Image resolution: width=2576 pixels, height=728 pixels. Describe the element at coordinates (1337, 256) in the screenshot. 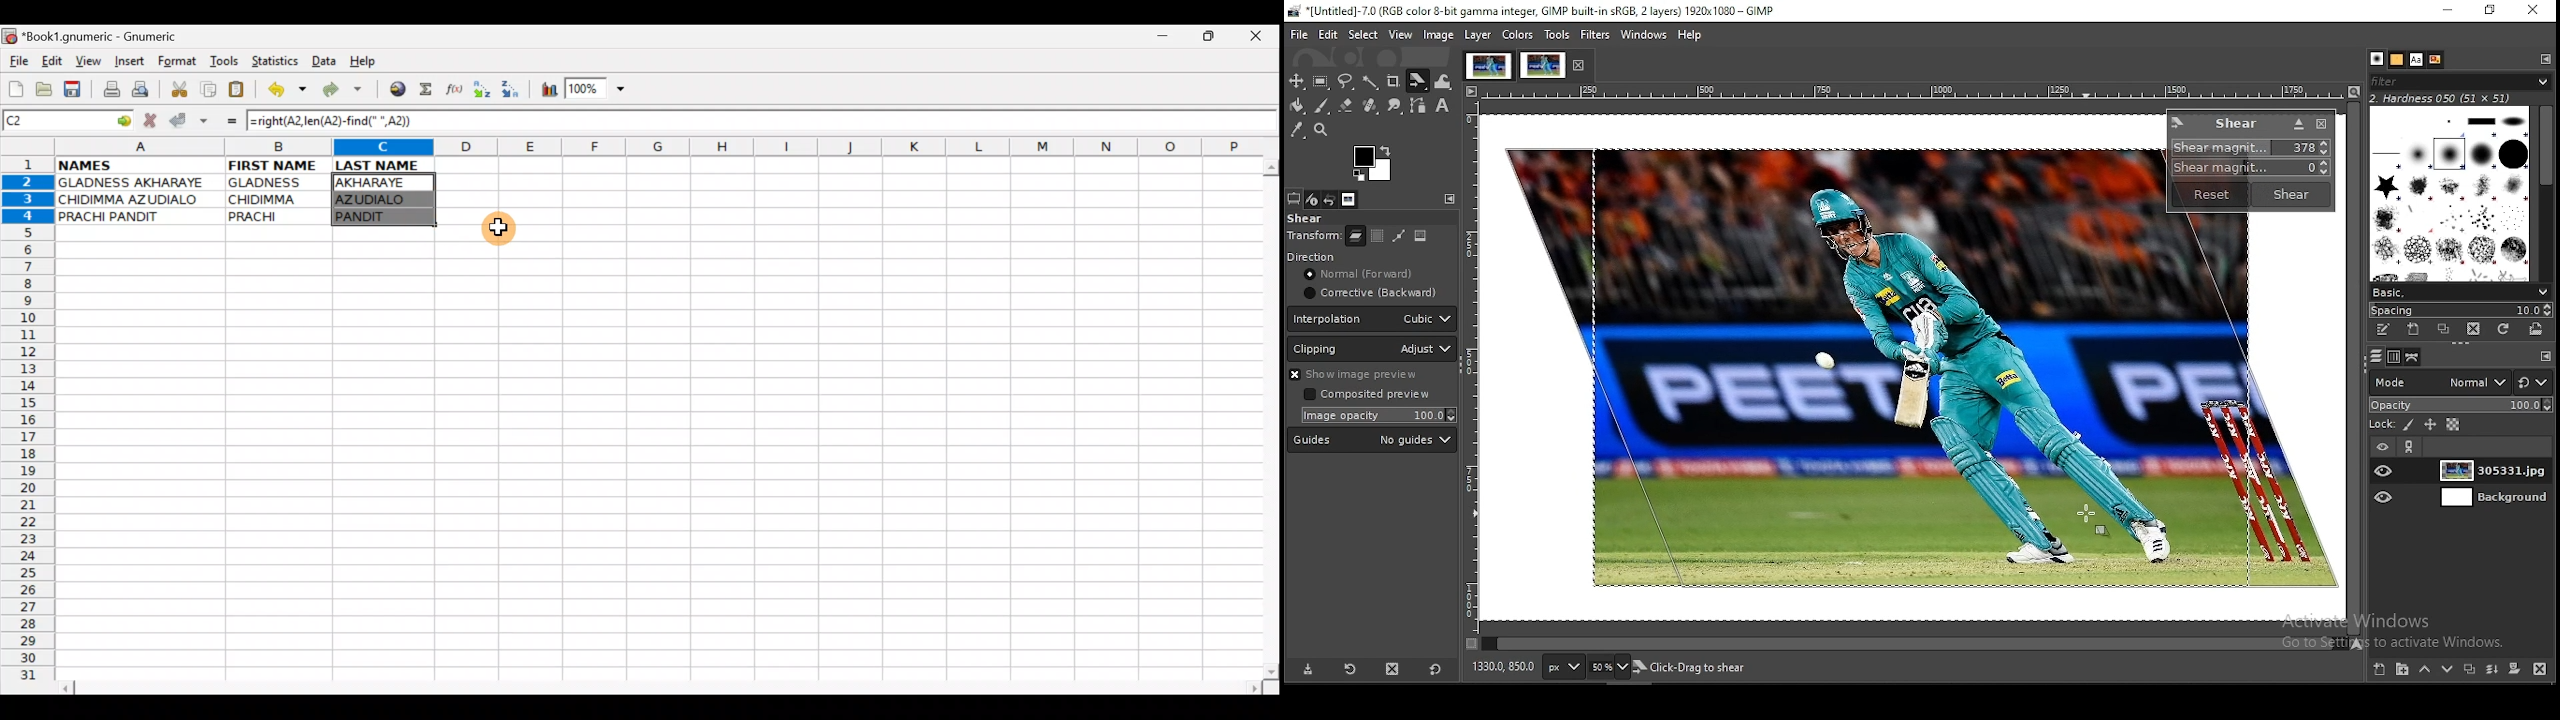

I see `direction` at that location.